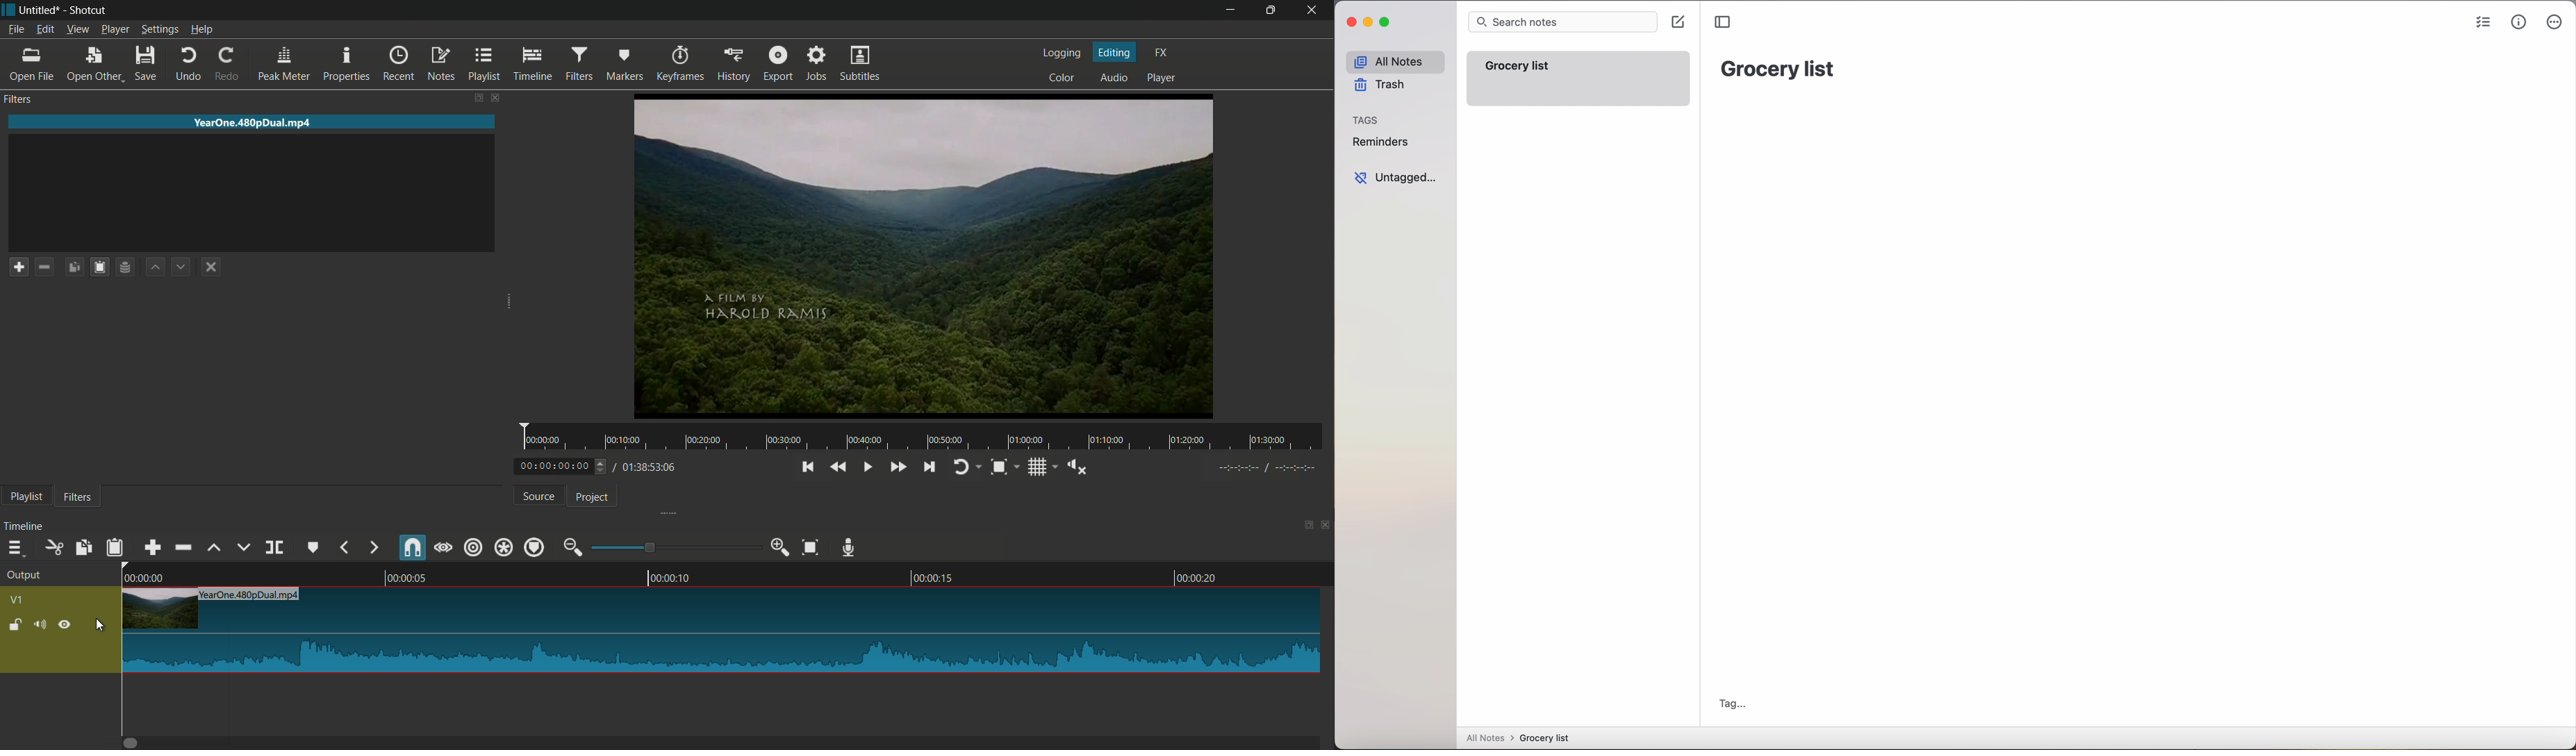 Image resolution: width=2576 pixels, height=756 pixels. I want to click on copy checked filters, so click(76, 267).